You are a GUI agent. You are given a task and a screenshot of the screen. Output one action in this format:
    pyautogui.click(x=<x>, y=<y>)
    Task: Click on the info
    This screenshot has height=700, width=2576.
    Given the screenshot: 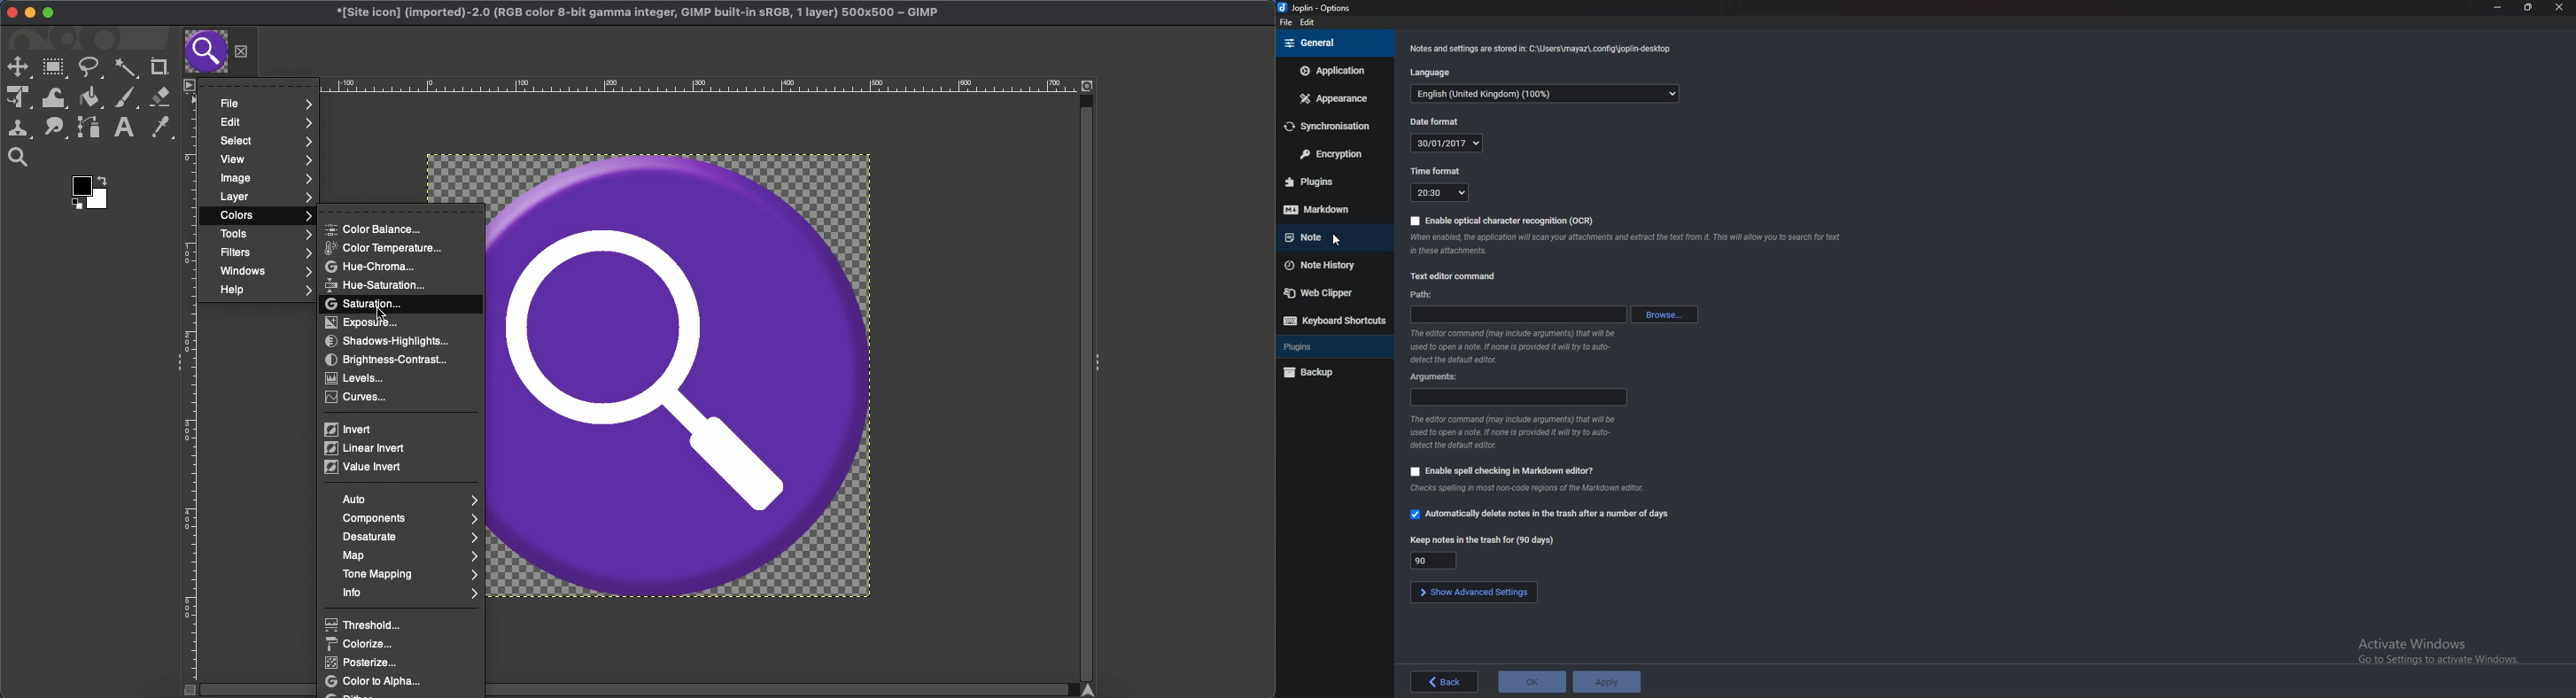 What is the action you would take?
    pyautogui.click(x=1513, y=346)
    